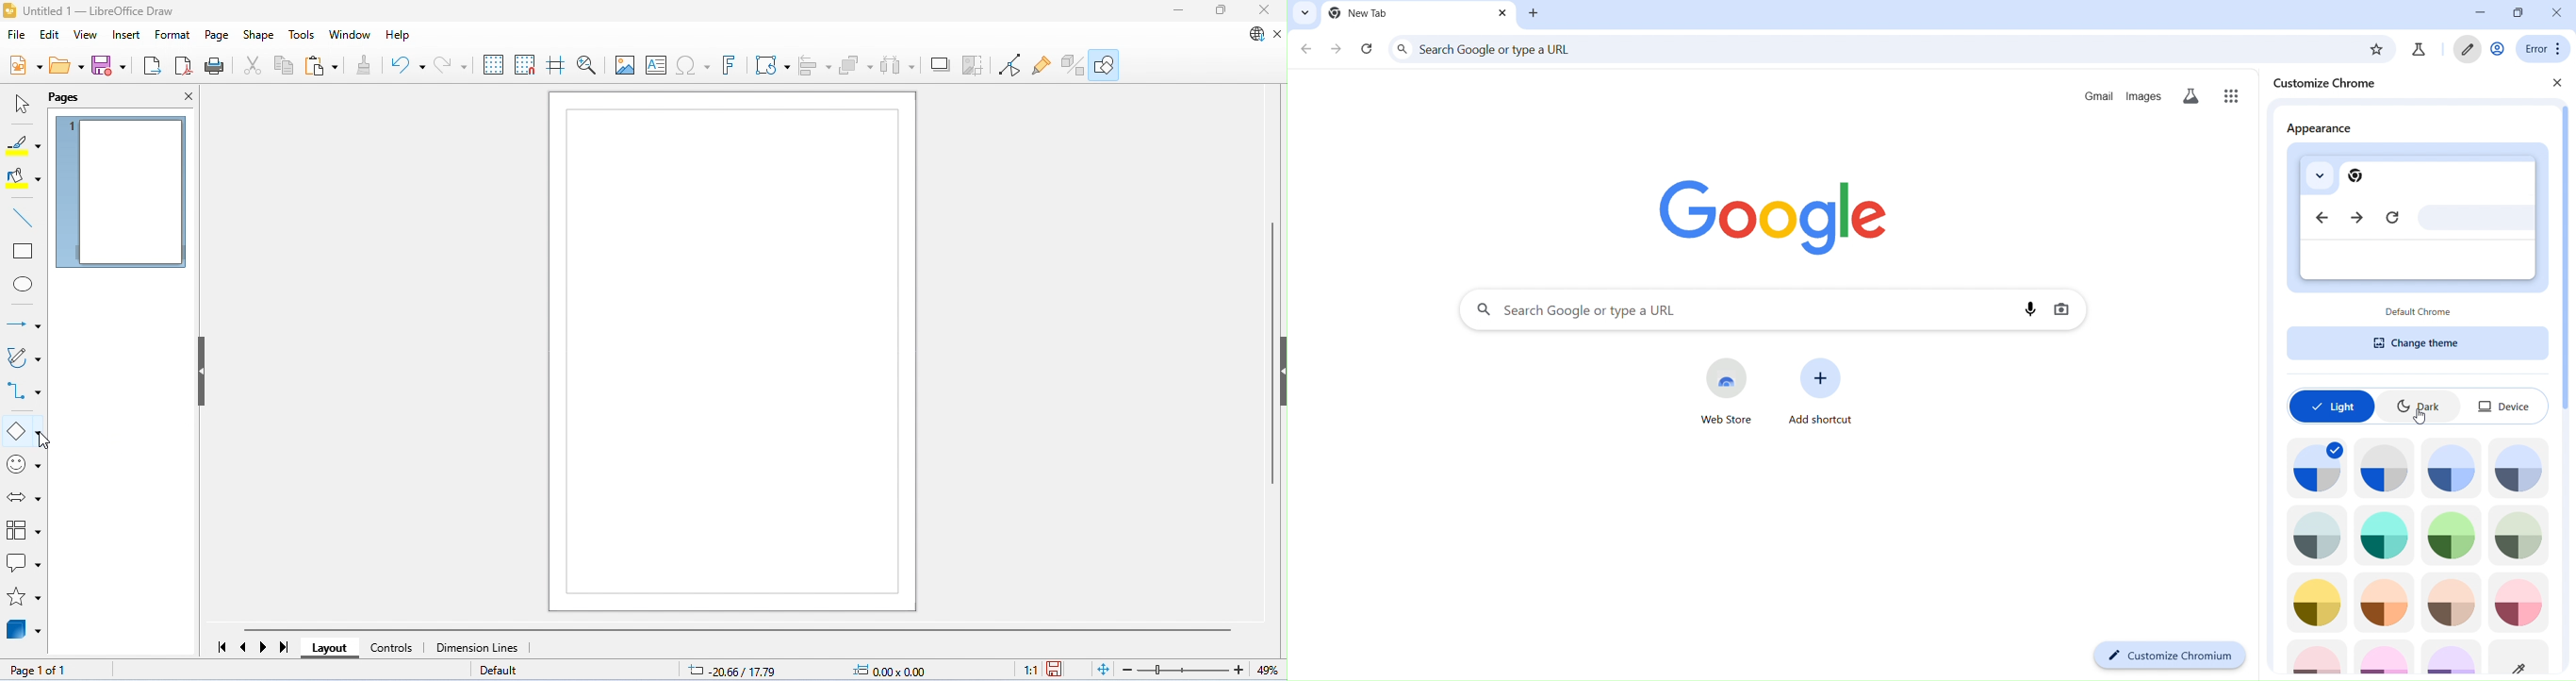 The width and height of the screenshot is (2576, 700). What do you see at coordinates (492, 65) in the screenshot?
I see `display grid` at bounding box center [492, 65].